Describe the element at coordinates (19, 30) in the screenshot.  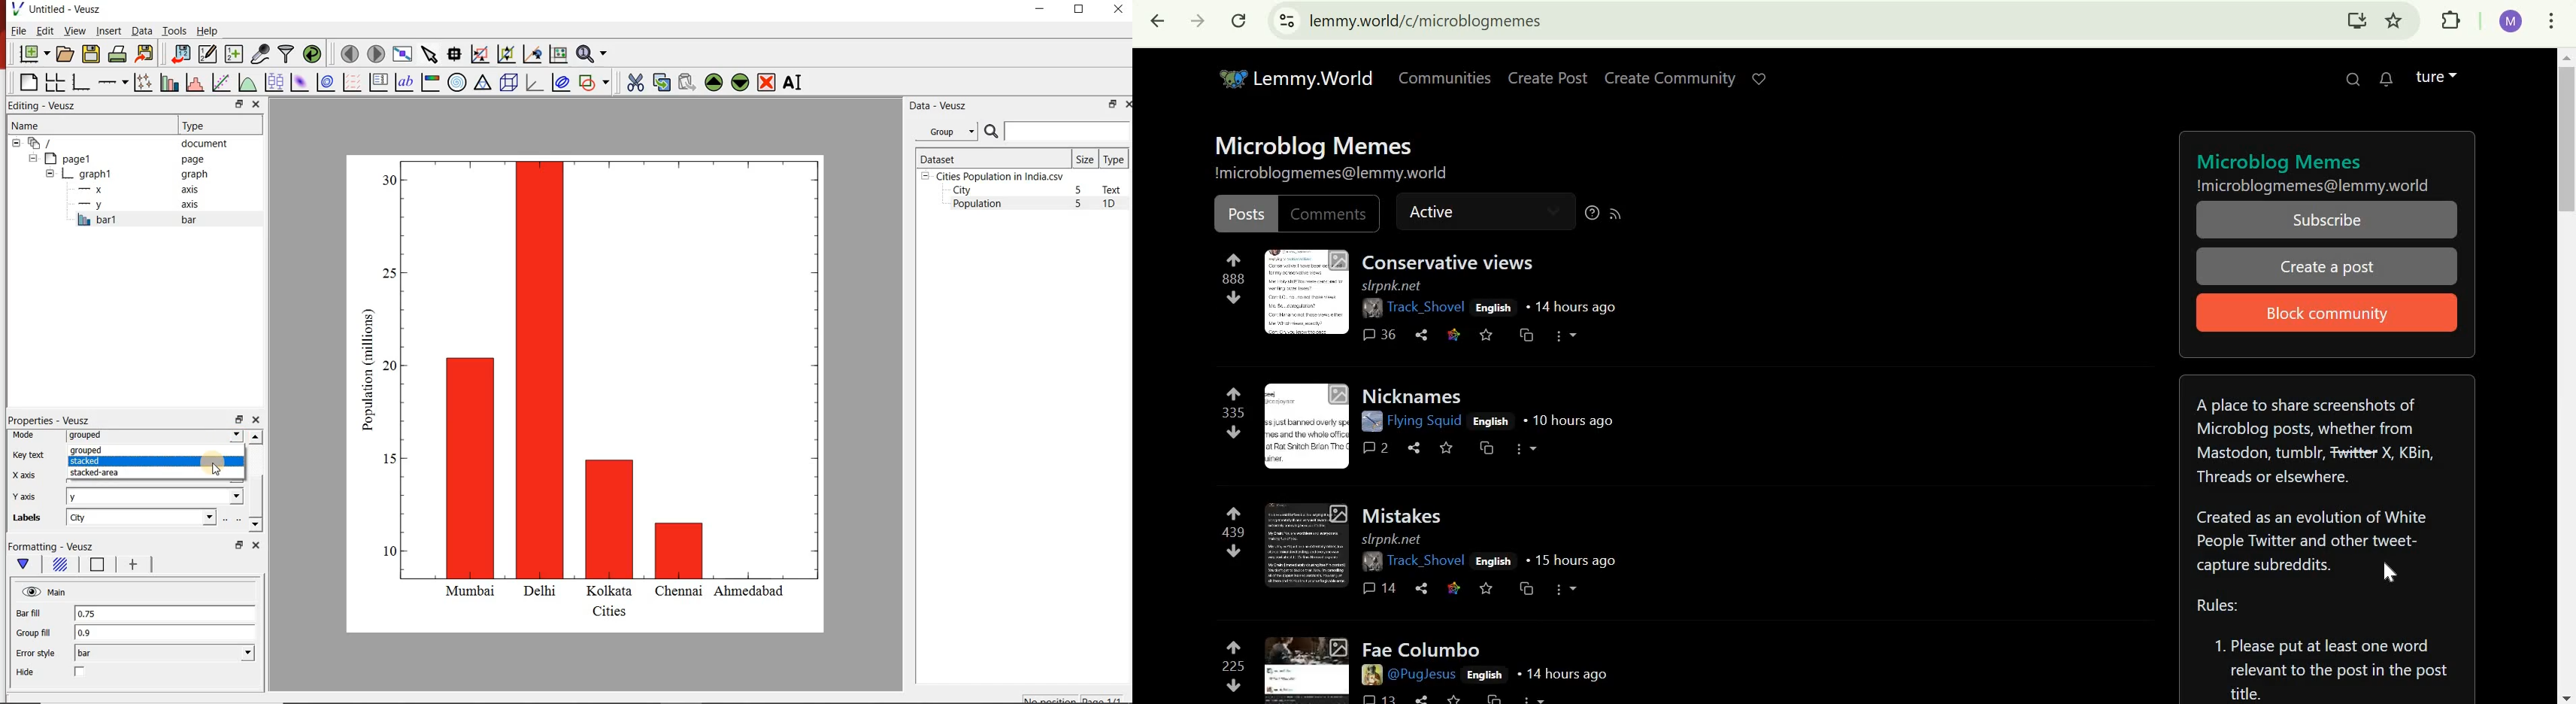
I see `File` at that location.